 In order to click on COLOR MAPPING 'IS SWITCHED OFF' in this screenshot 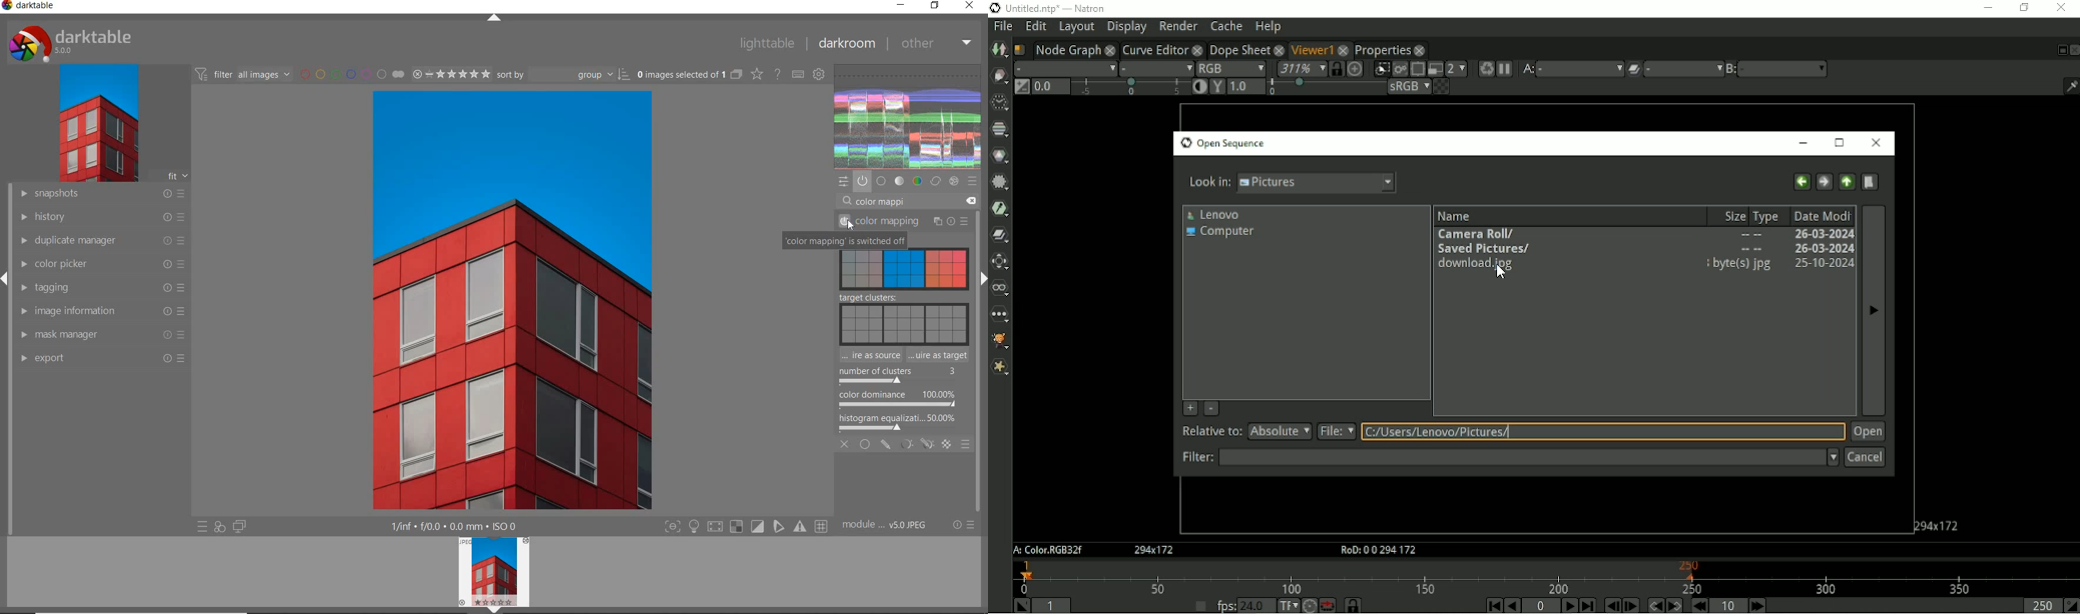, I will do `click(844, 242)`.